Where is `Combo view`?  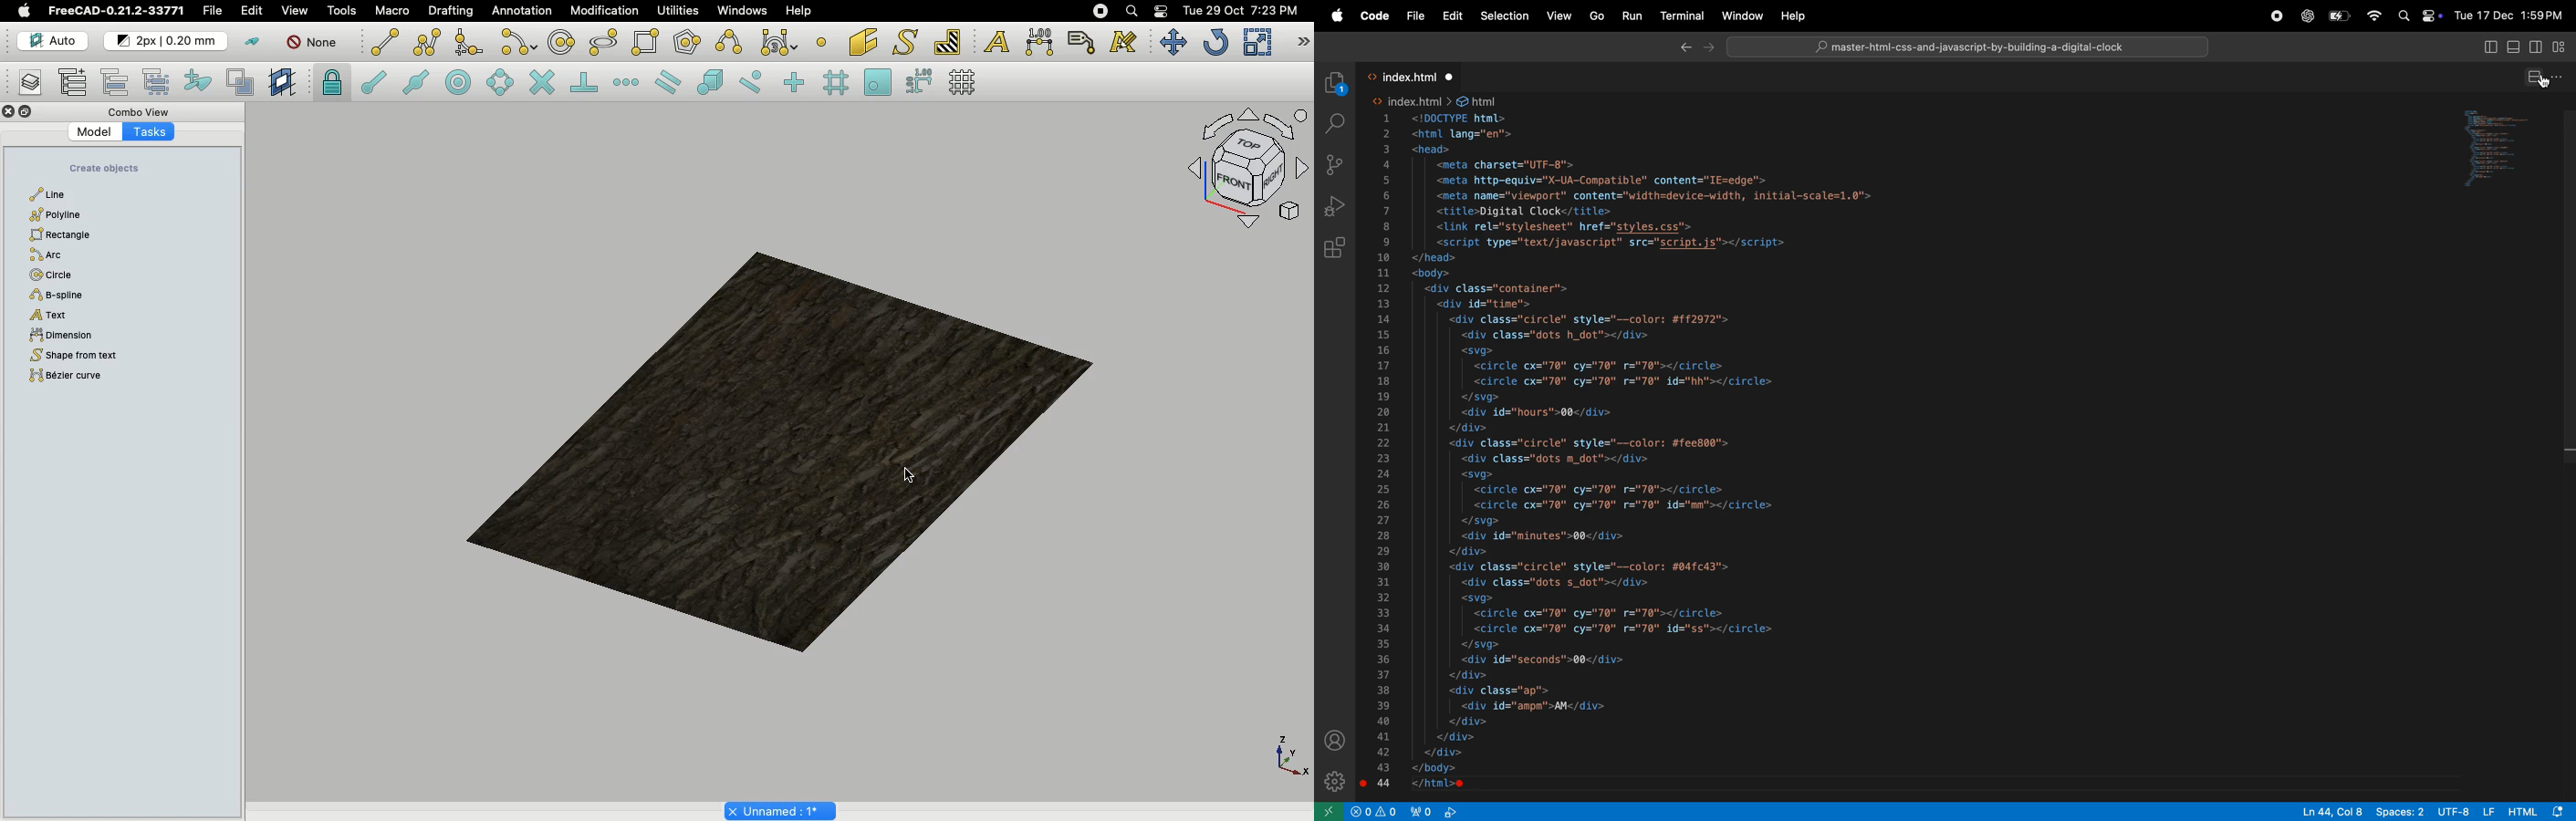 Combo view is located at coordinates (135, 109).